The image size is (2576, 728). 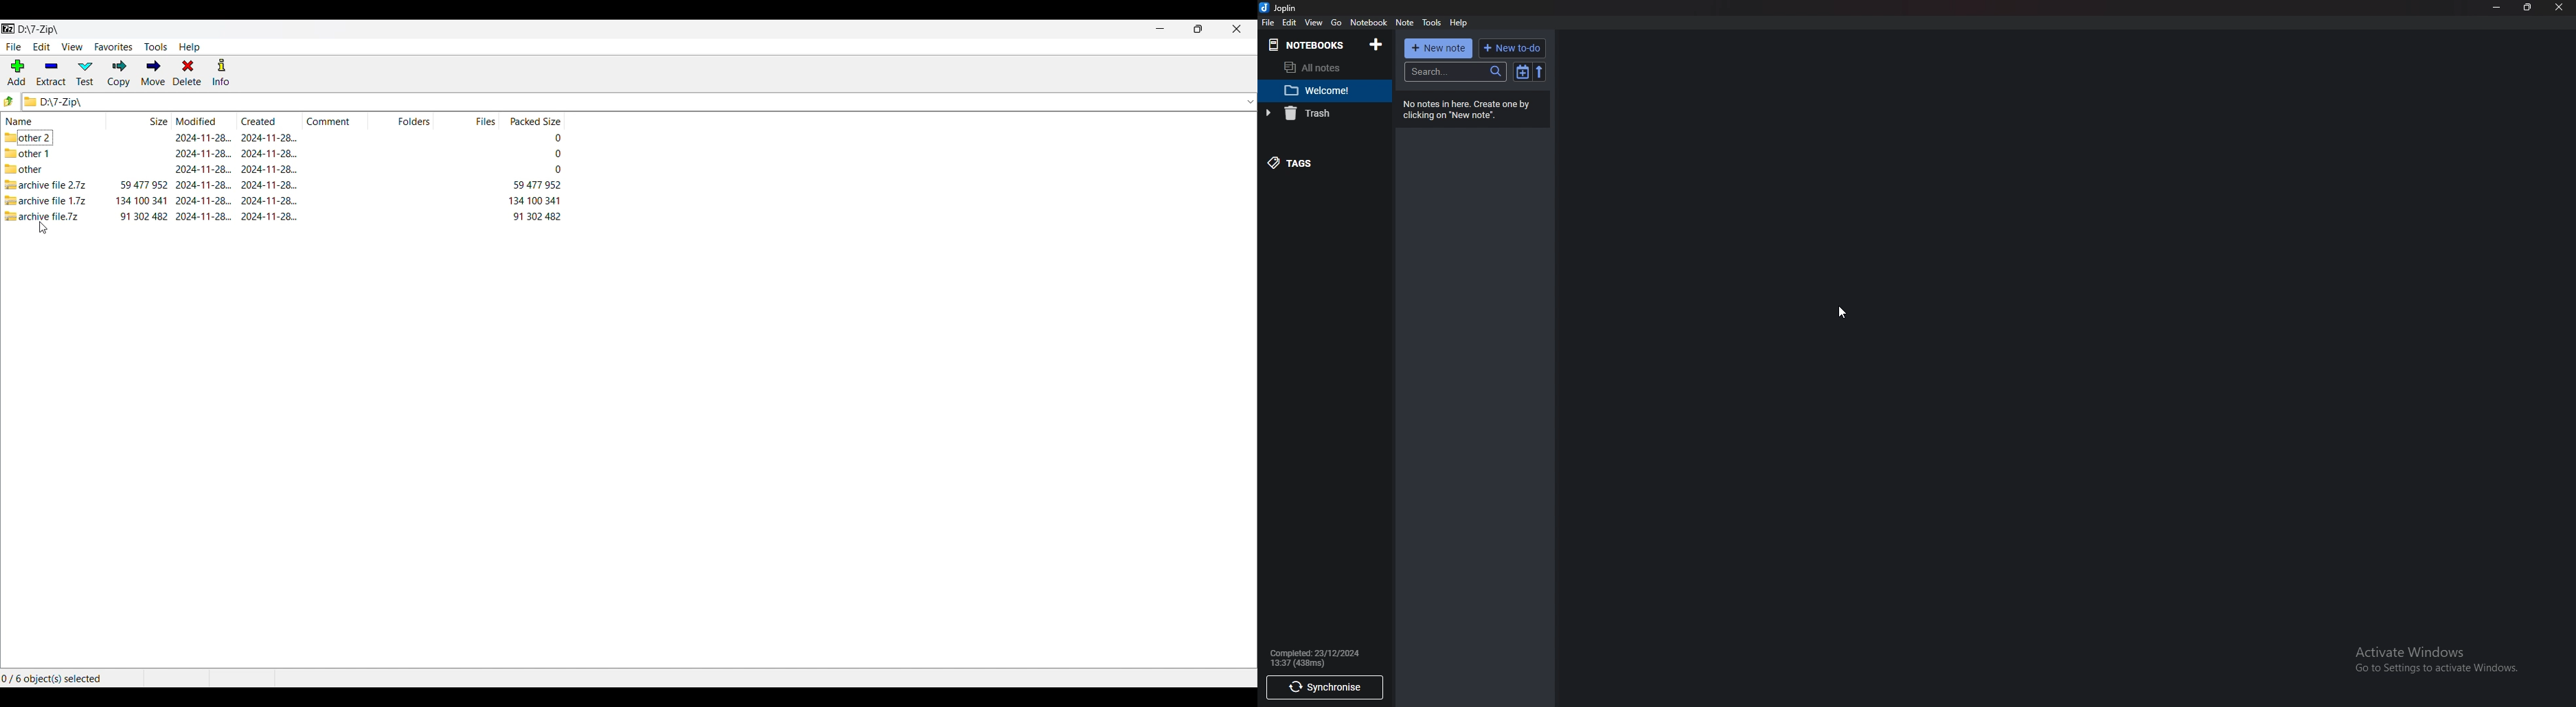 What do you see at coordinates (536, 200) in the screenshot?
I see `packed size` at bounding box center [536, 200].